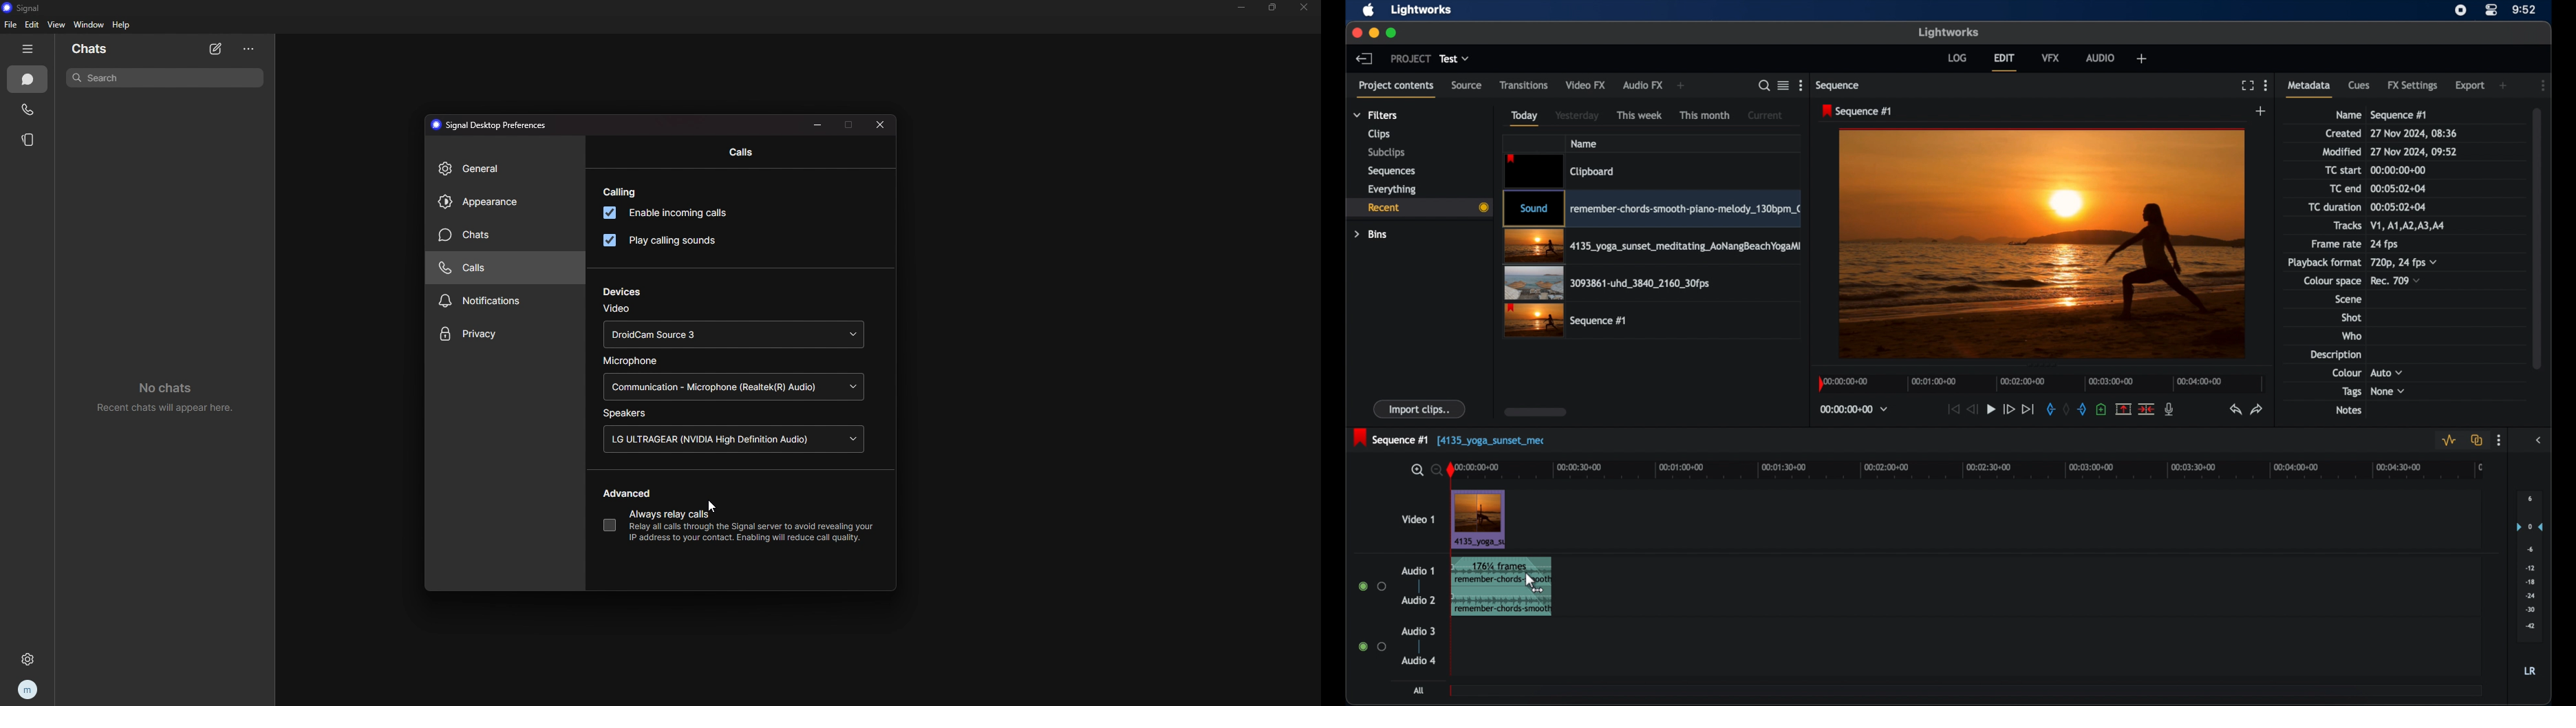  What do you see at coordinates (2399, 188) in the screenshot?
I see `tc end` at bounding box center [2399, 188].